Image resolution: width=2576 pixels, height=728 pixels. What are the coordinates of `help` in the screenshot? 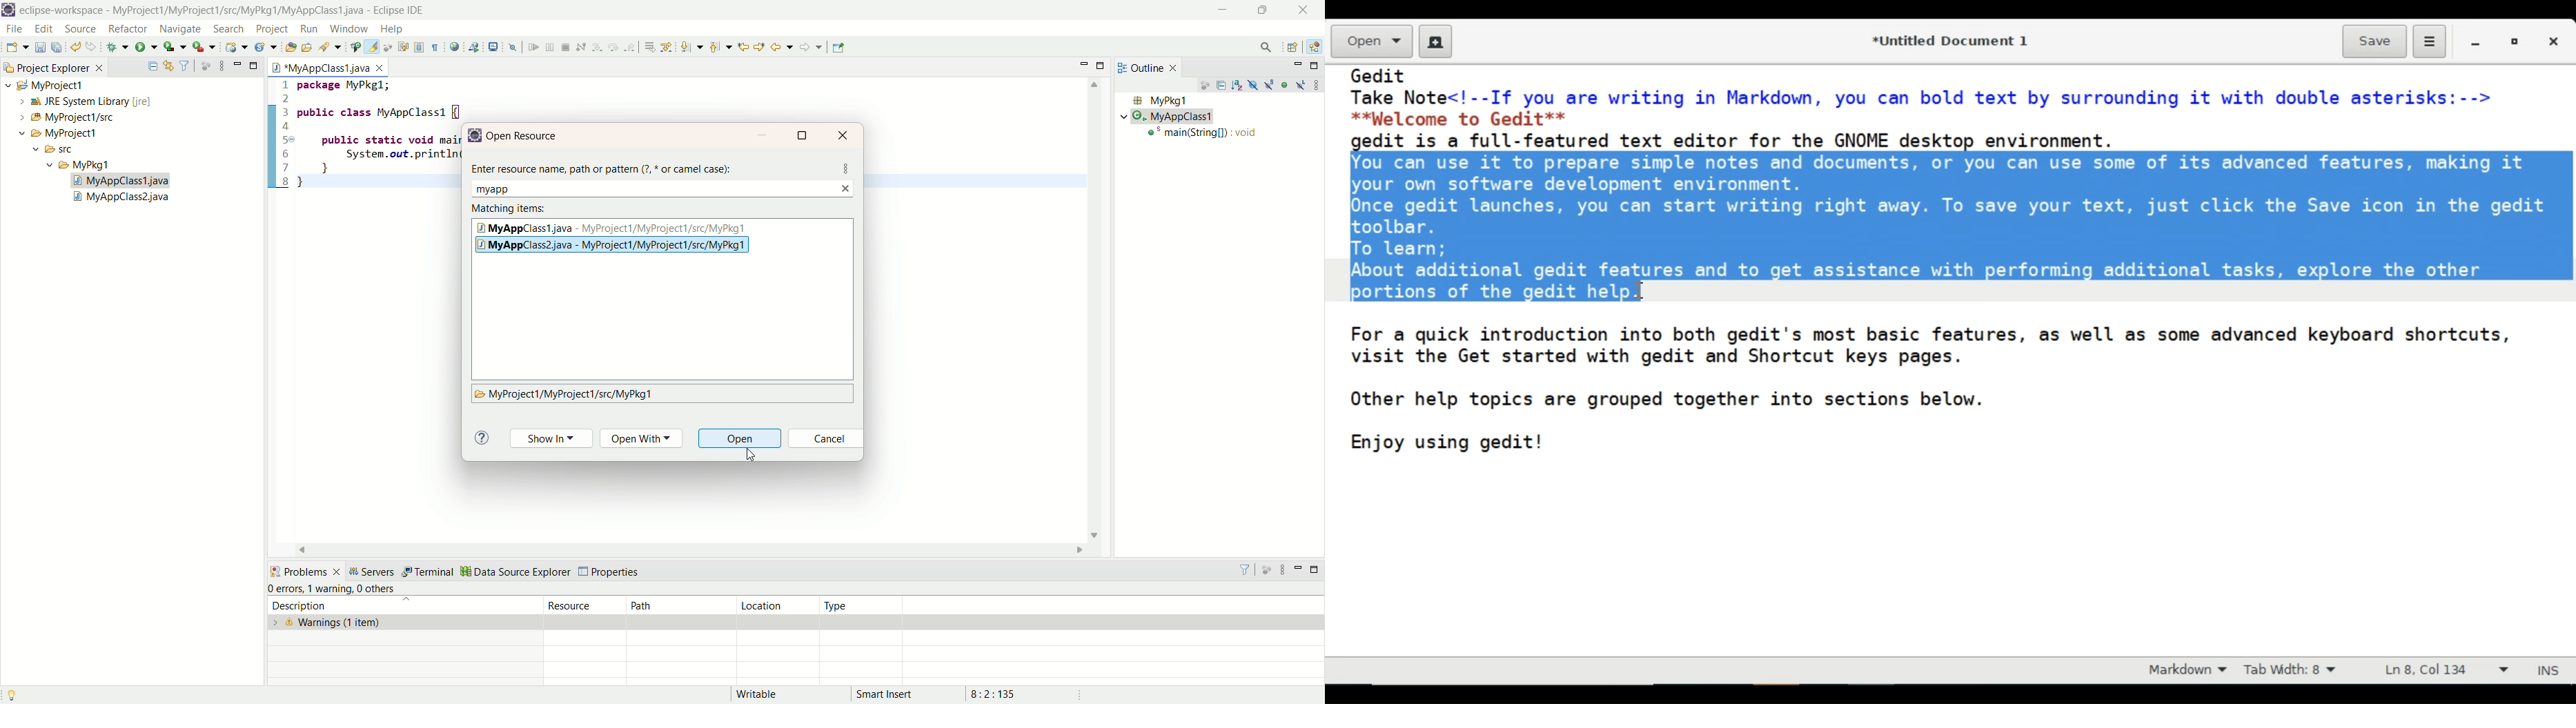 It's located at (481, 438).